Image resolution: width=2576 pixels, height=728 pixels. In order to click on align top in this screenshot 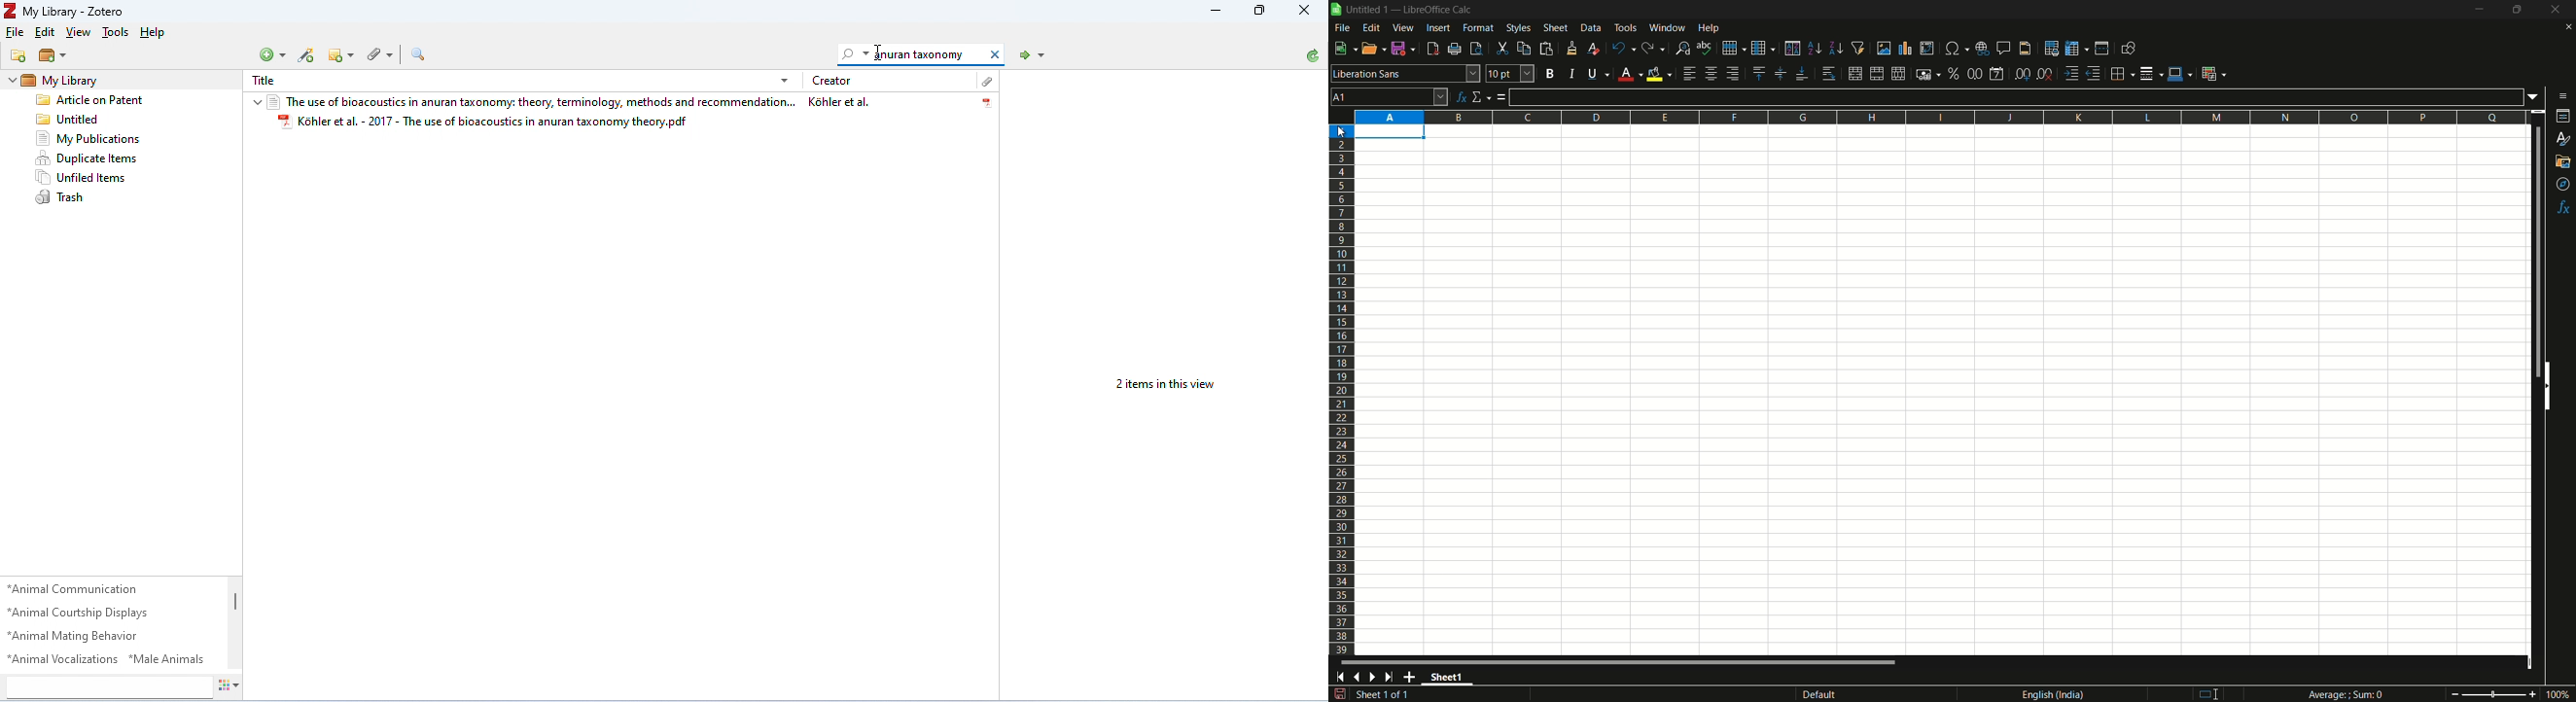, I will do `click(1758, 73)`.